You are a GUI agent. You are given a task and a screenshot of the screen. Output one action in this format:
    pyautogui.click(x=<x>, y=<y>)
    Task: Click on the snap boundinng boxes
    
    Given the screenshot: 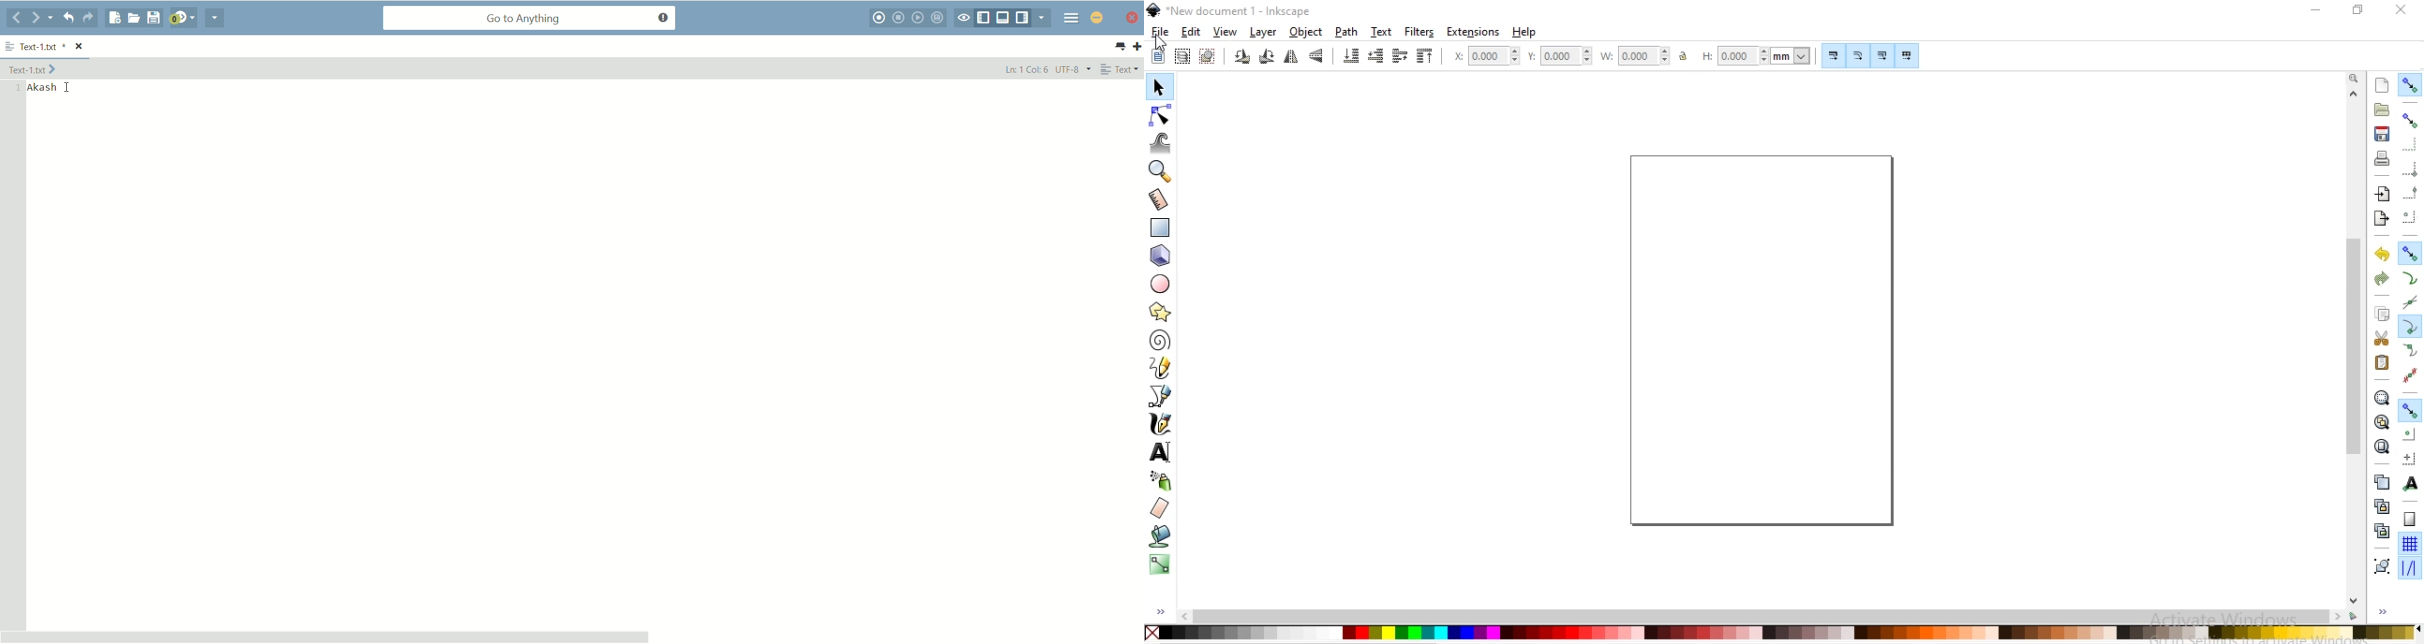 What is the action you would take?
    pyautogui.click(x=2409, y=121)
    